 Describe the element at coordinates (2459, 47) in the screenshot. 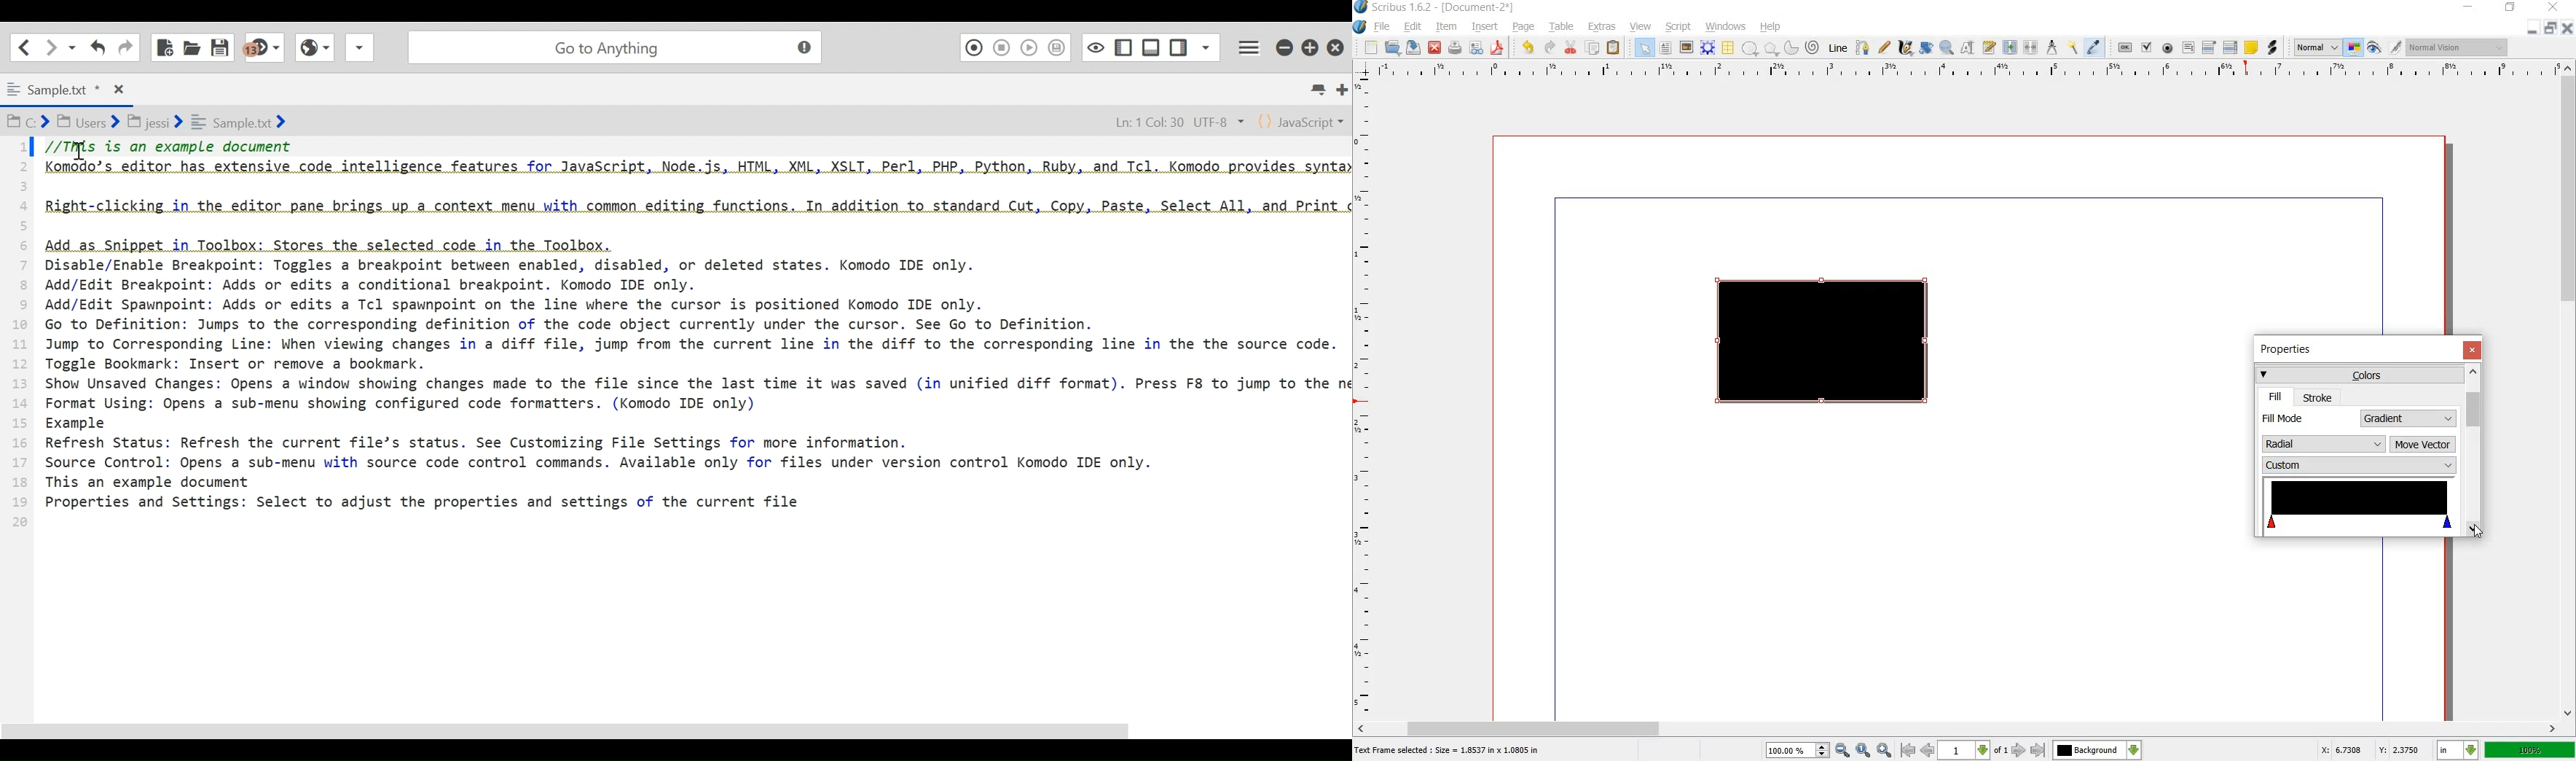

I see `normal vision` at that location.